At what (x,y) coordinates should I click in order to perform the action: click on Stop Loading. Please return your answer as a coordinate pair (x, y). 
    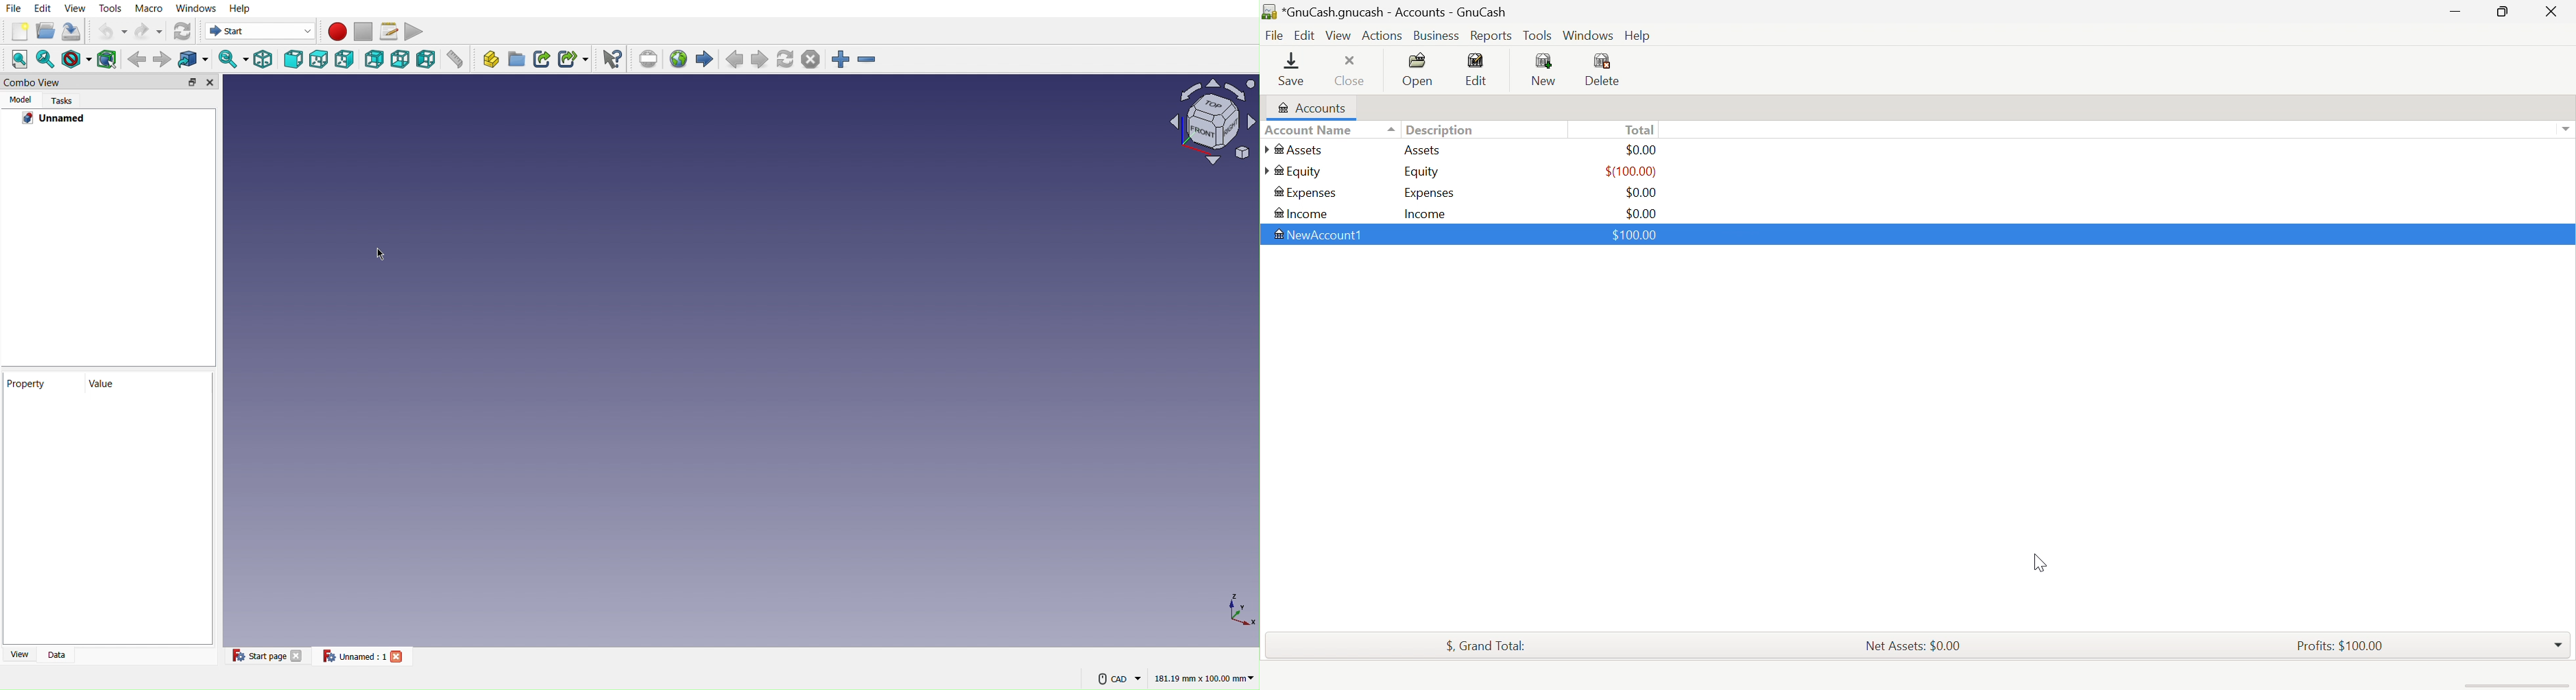
    Looking at the image, I should click on (815, 60).